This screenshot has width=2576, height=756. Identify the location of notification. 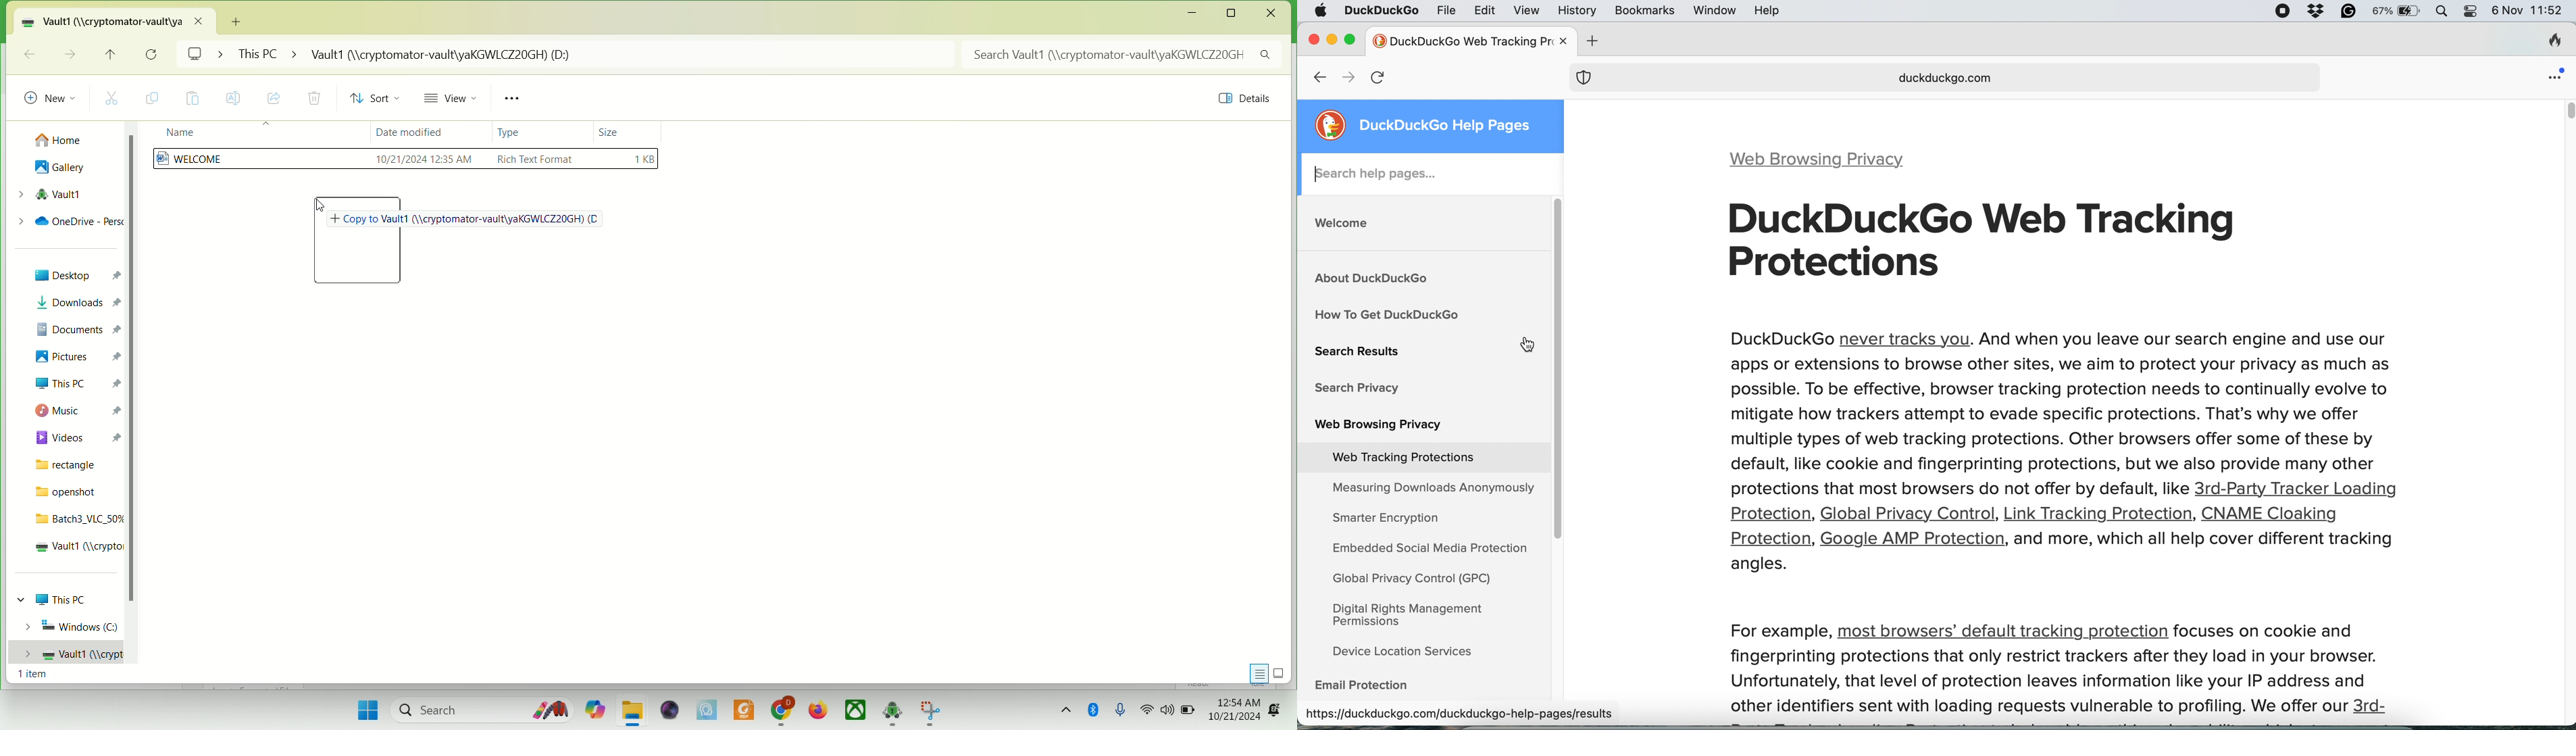
(1276, 710).